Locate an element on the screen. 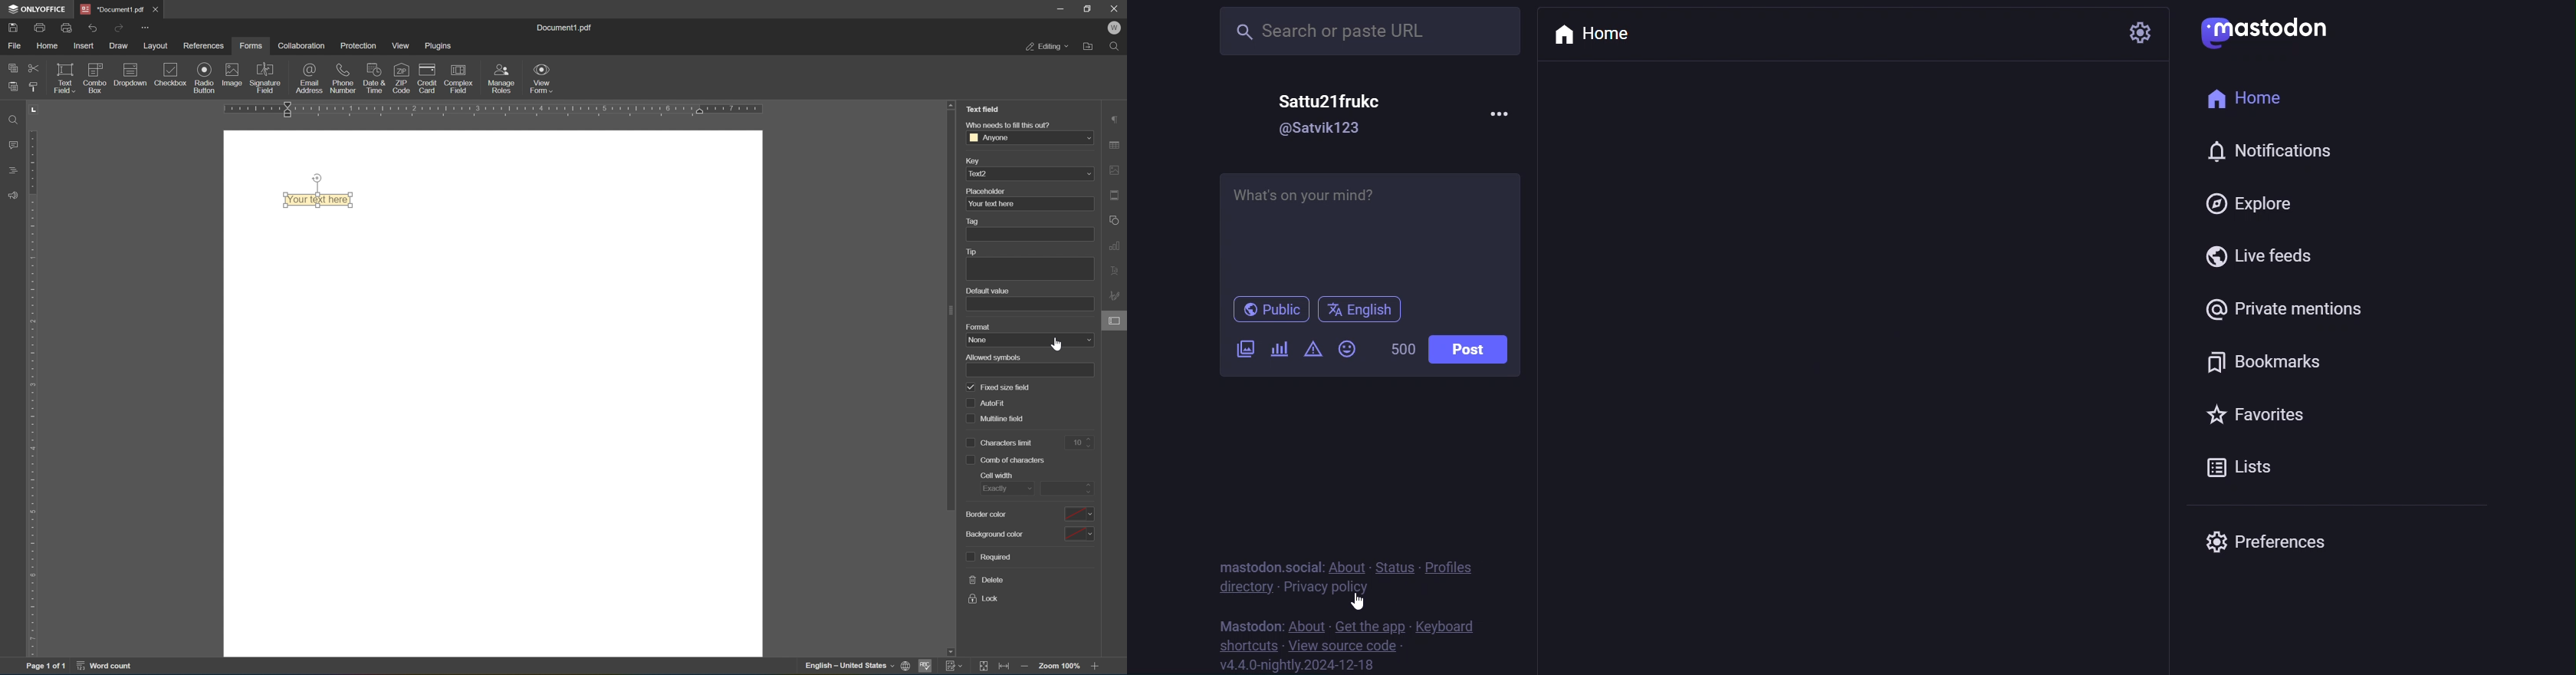 This screenshot has width=2576, height=700. notification is located at coordinates (2266, 155).